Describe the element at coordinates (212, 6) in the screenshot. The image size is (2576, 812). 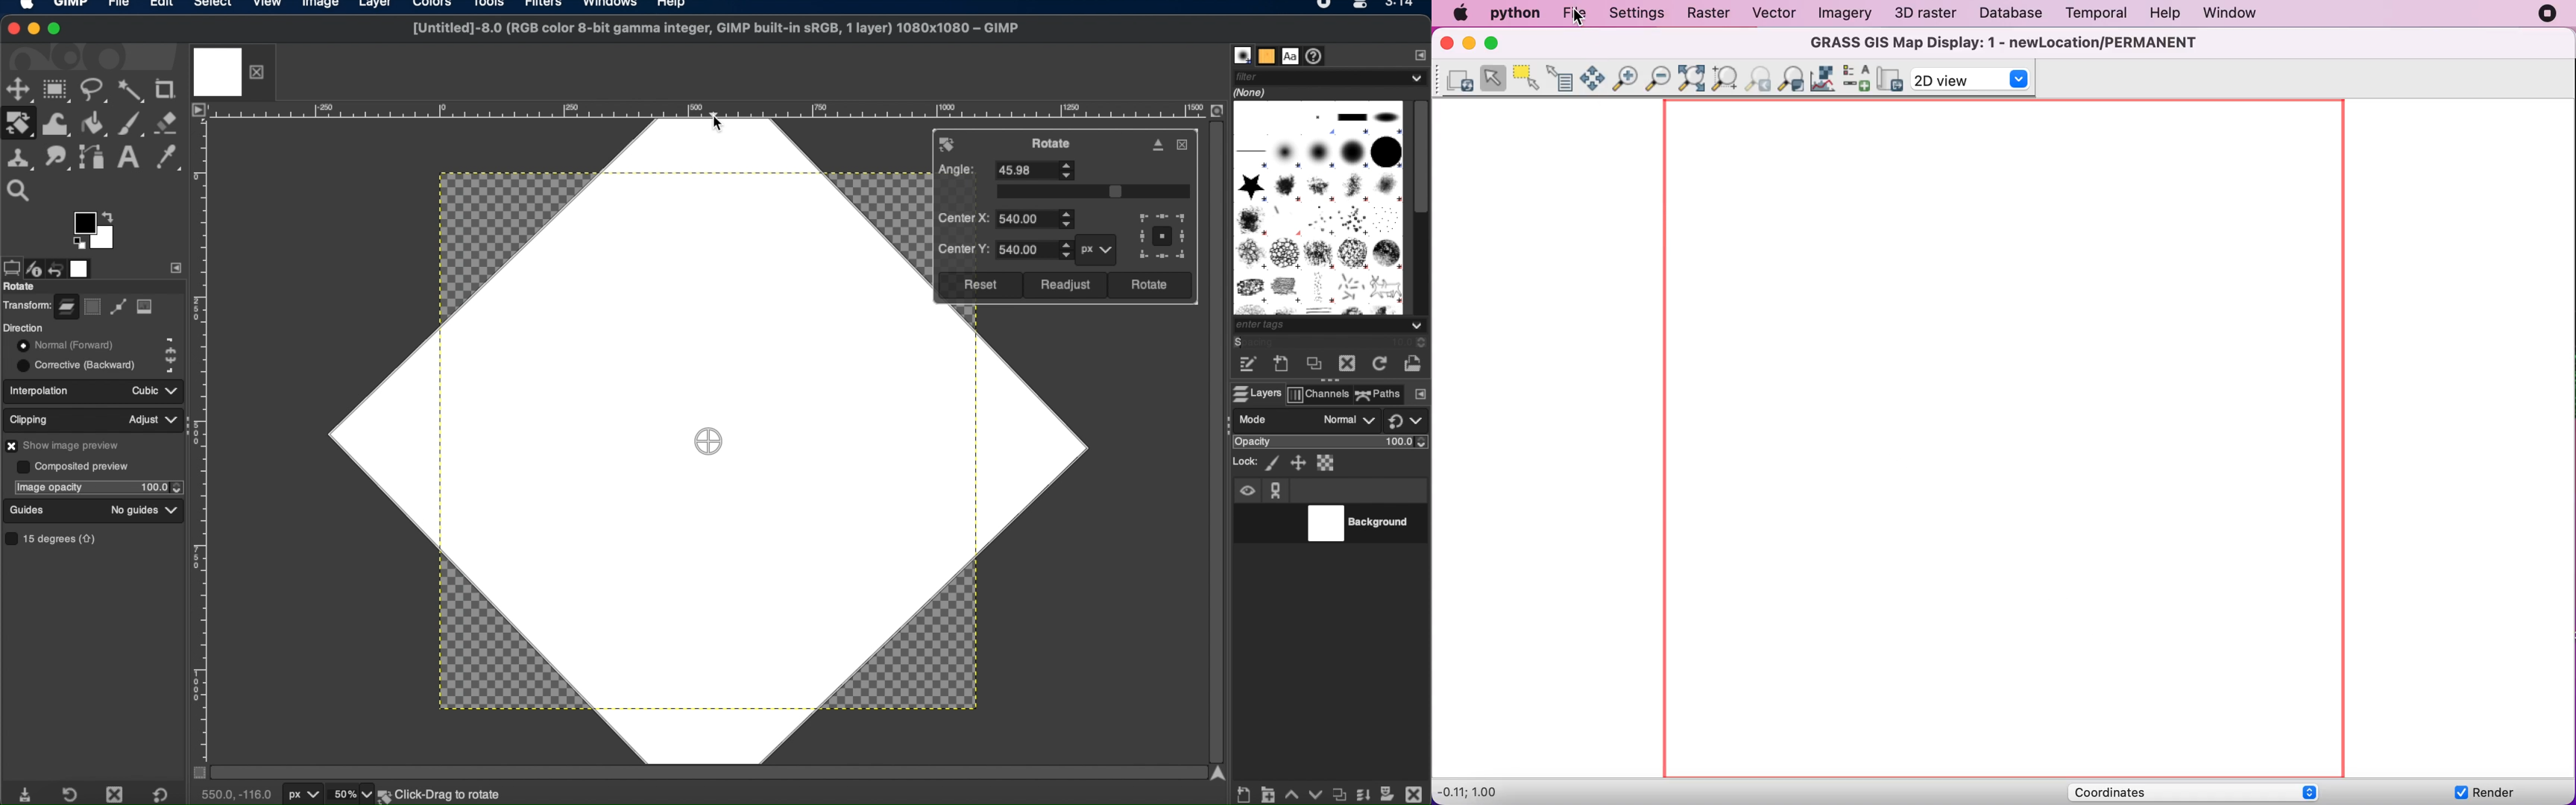
I see `select` at that location.